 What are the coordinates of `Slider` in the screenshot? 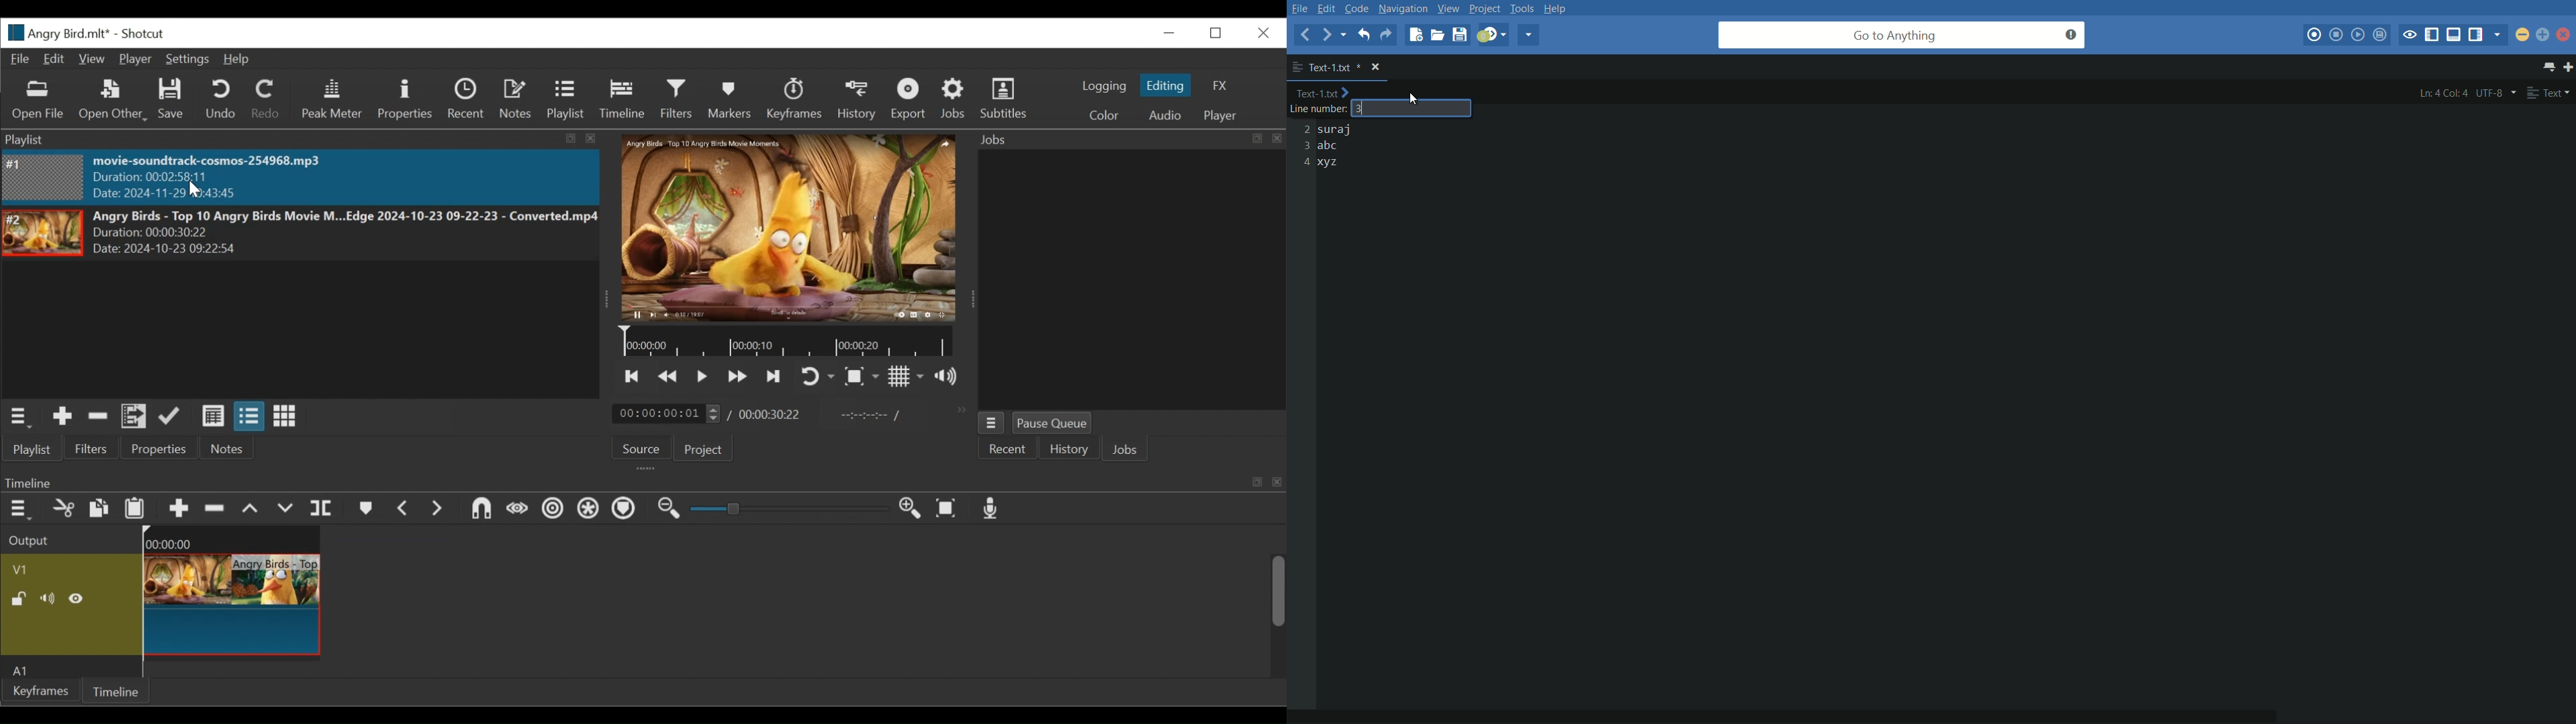 It's located at (790, 510).